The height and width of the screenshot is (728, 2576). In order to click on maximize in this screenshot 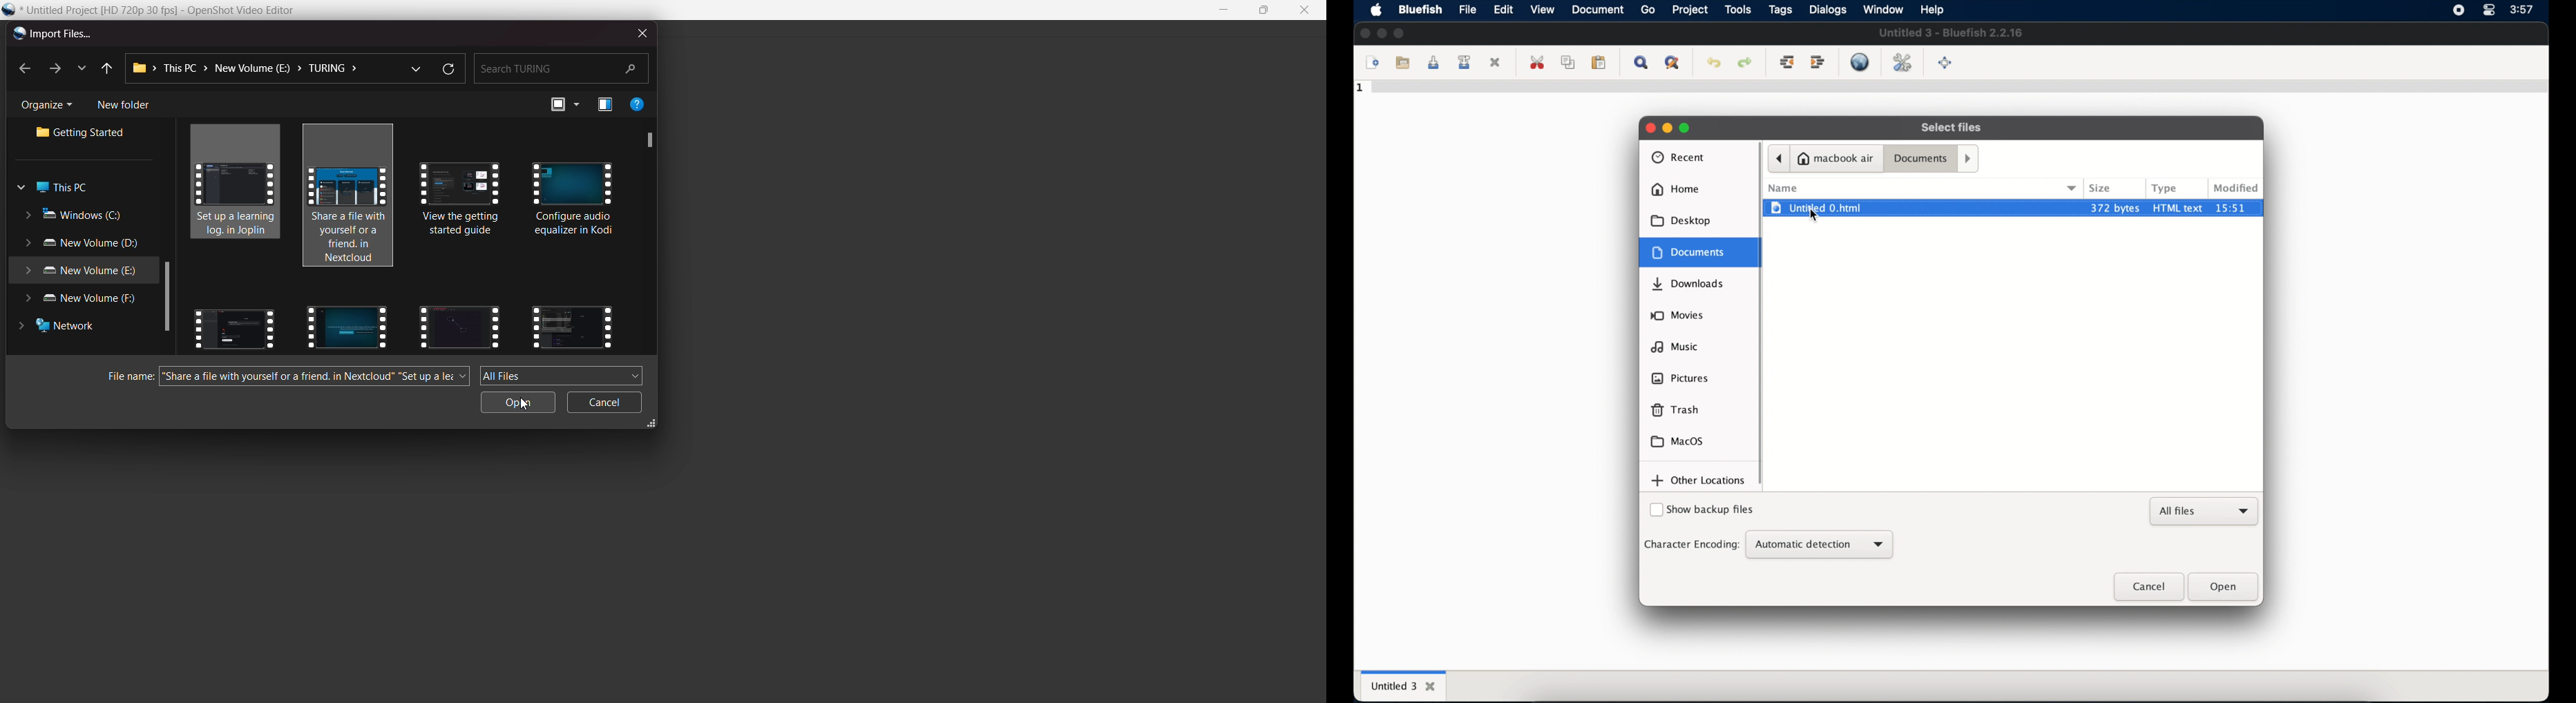, I will do `click(1399, 33)`.